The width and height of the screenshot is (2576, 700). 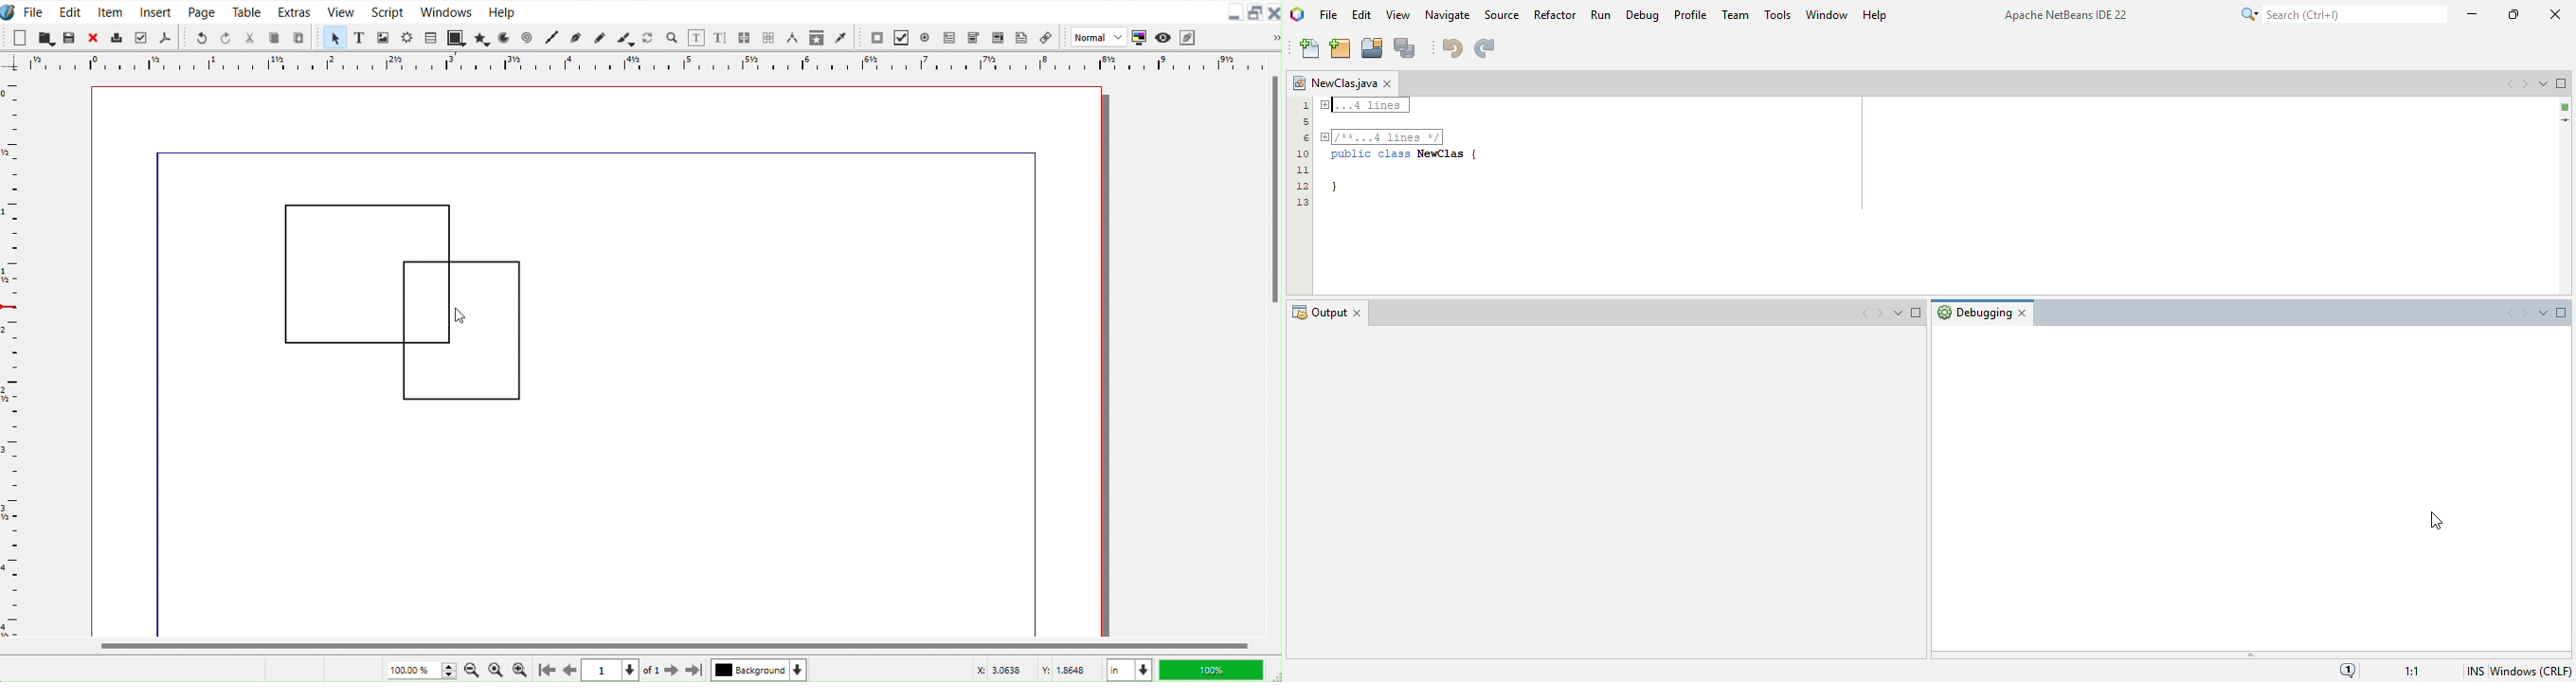 I want to click on Script, so click(x=388, y=11).